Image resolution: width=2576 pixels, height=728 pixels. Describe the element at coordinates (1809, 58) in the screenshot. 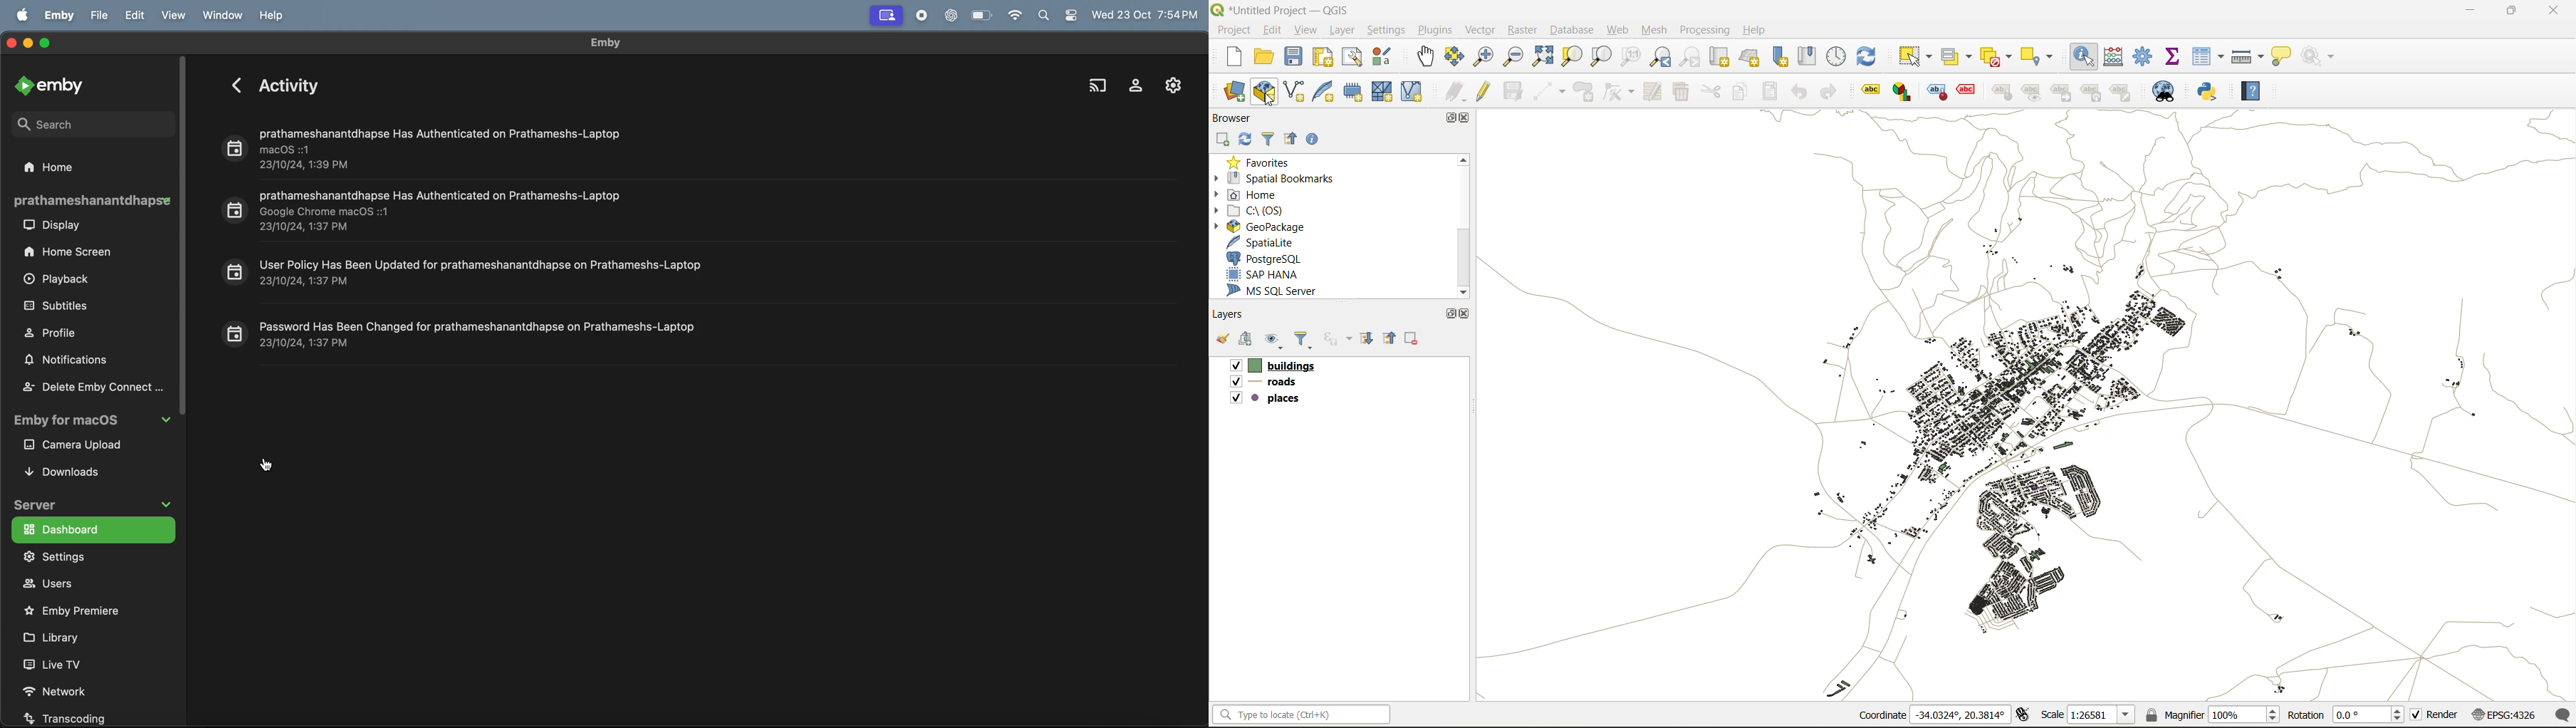

I see `show spatial bookmark` at that location.